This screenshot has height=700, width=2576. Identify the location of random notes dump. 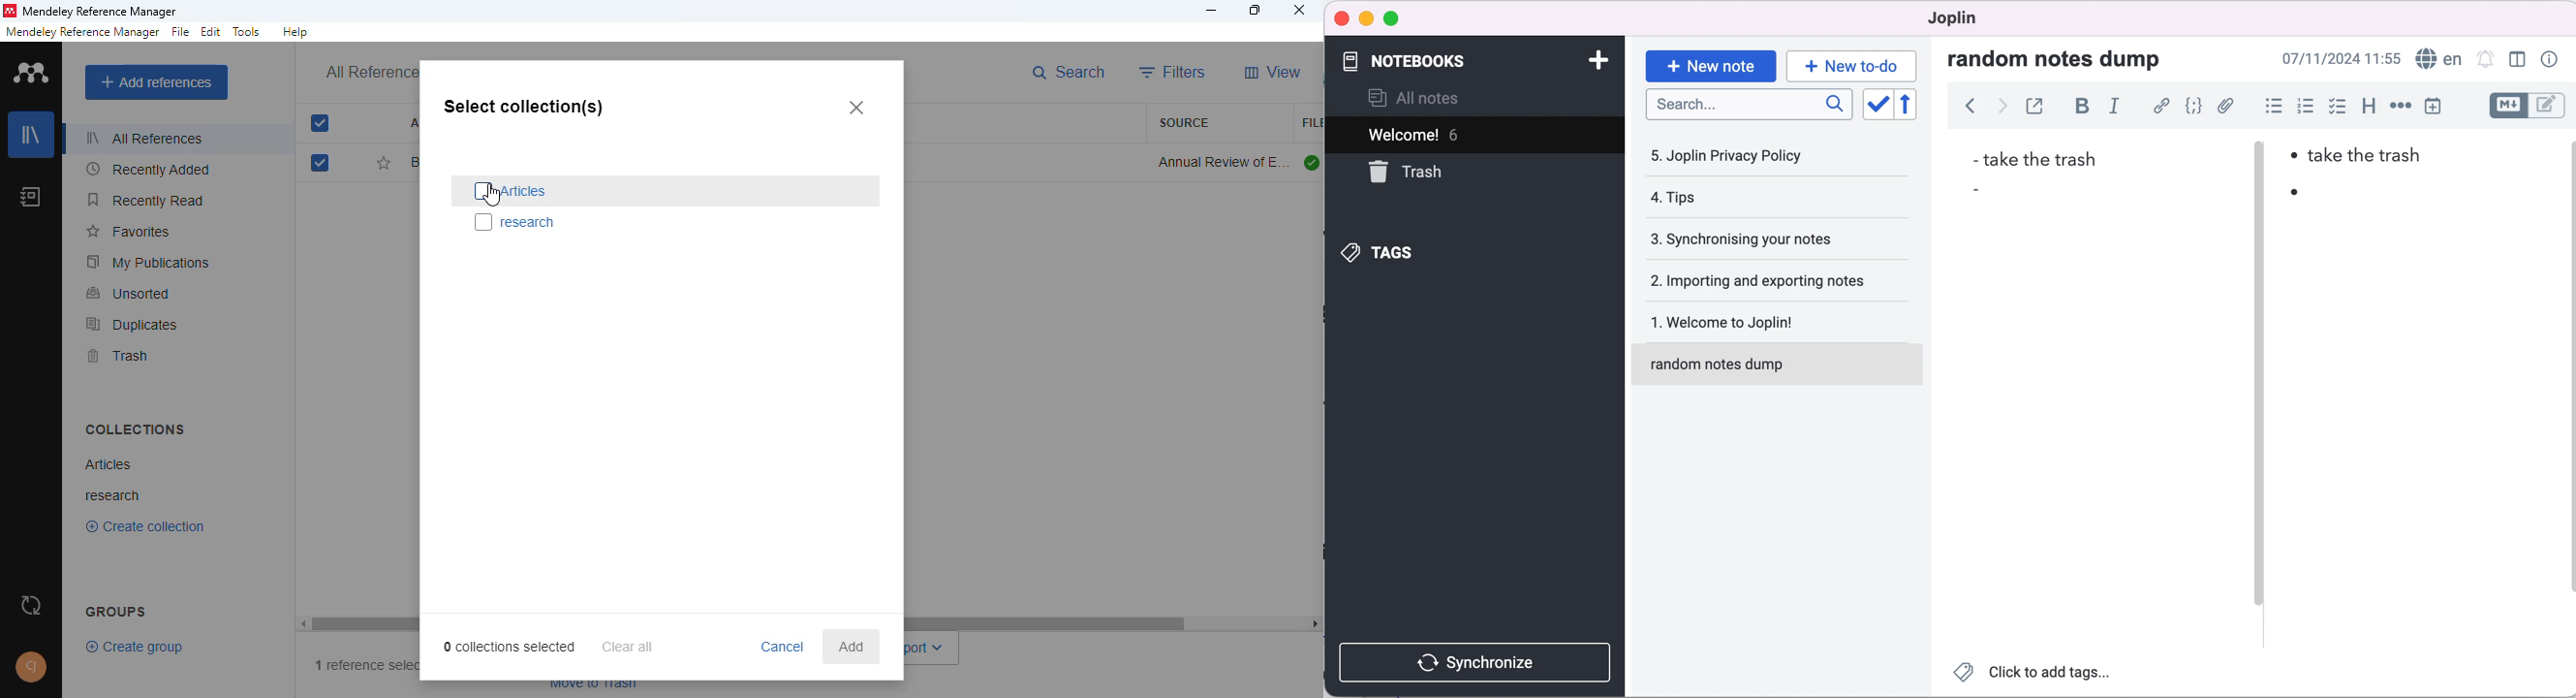
(1782, 369).